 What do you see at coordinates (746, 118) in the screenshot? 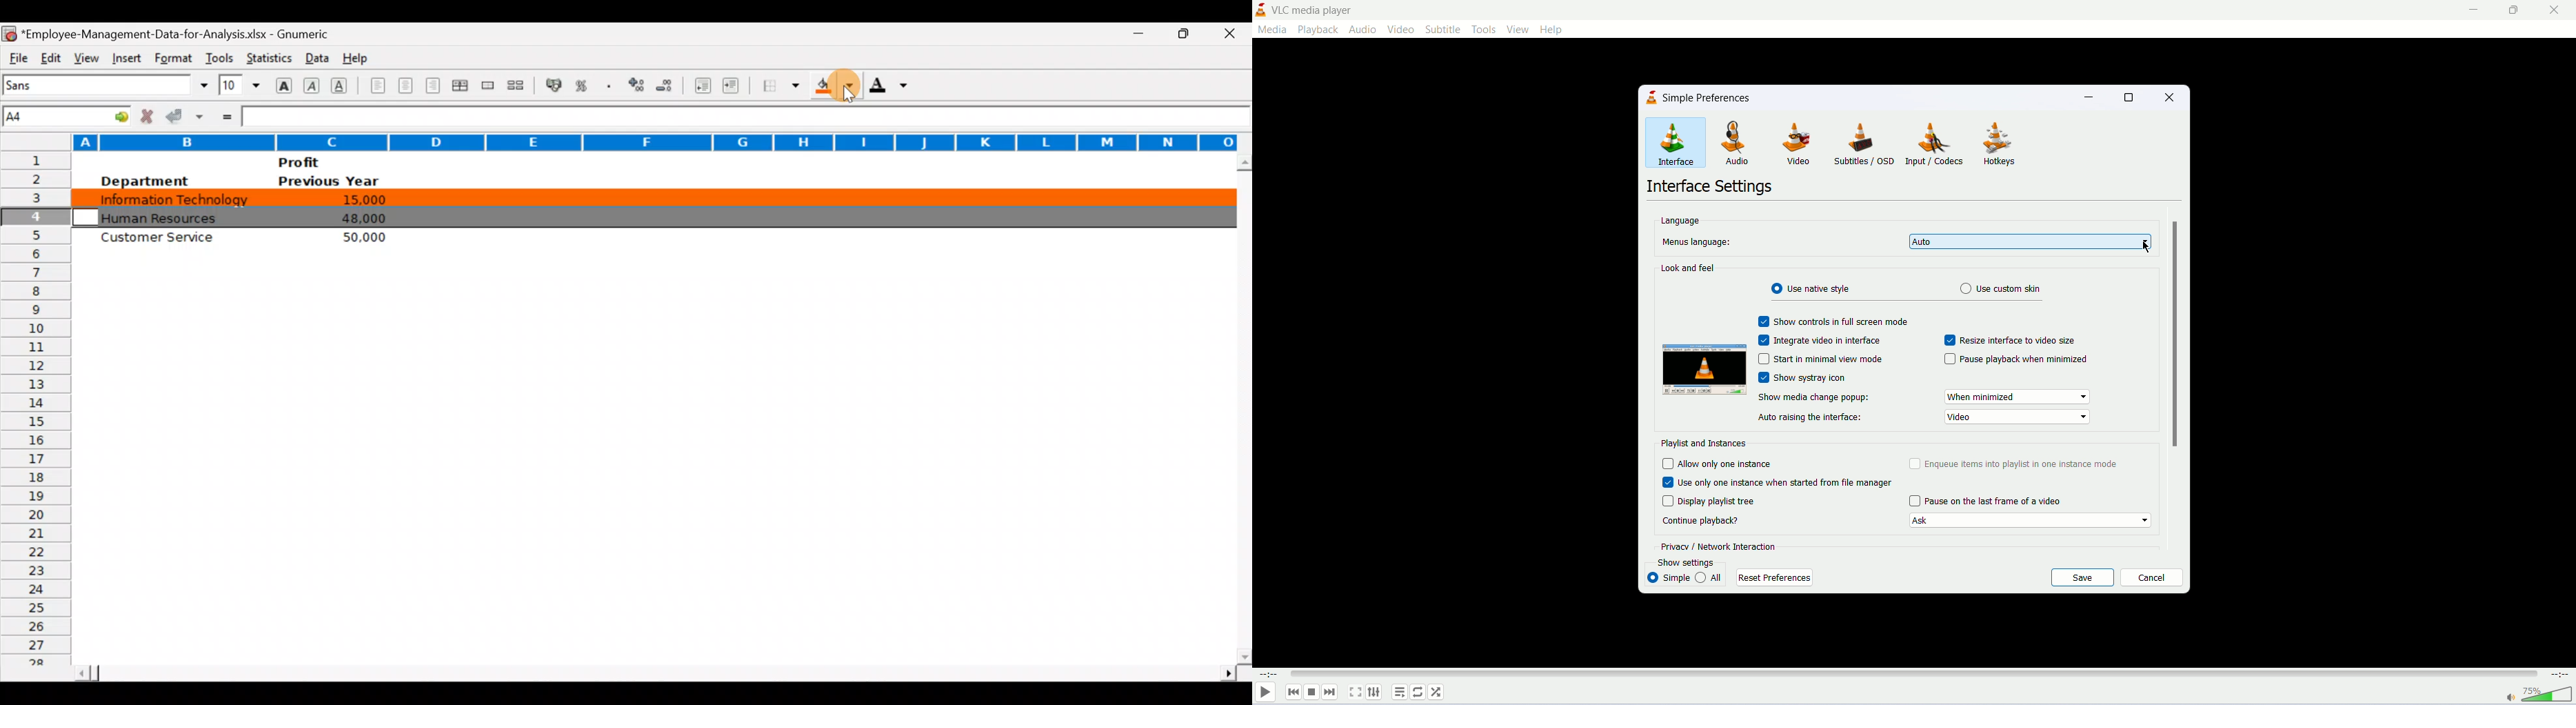
I see `Formula bar` at bounding box center [746, 118].